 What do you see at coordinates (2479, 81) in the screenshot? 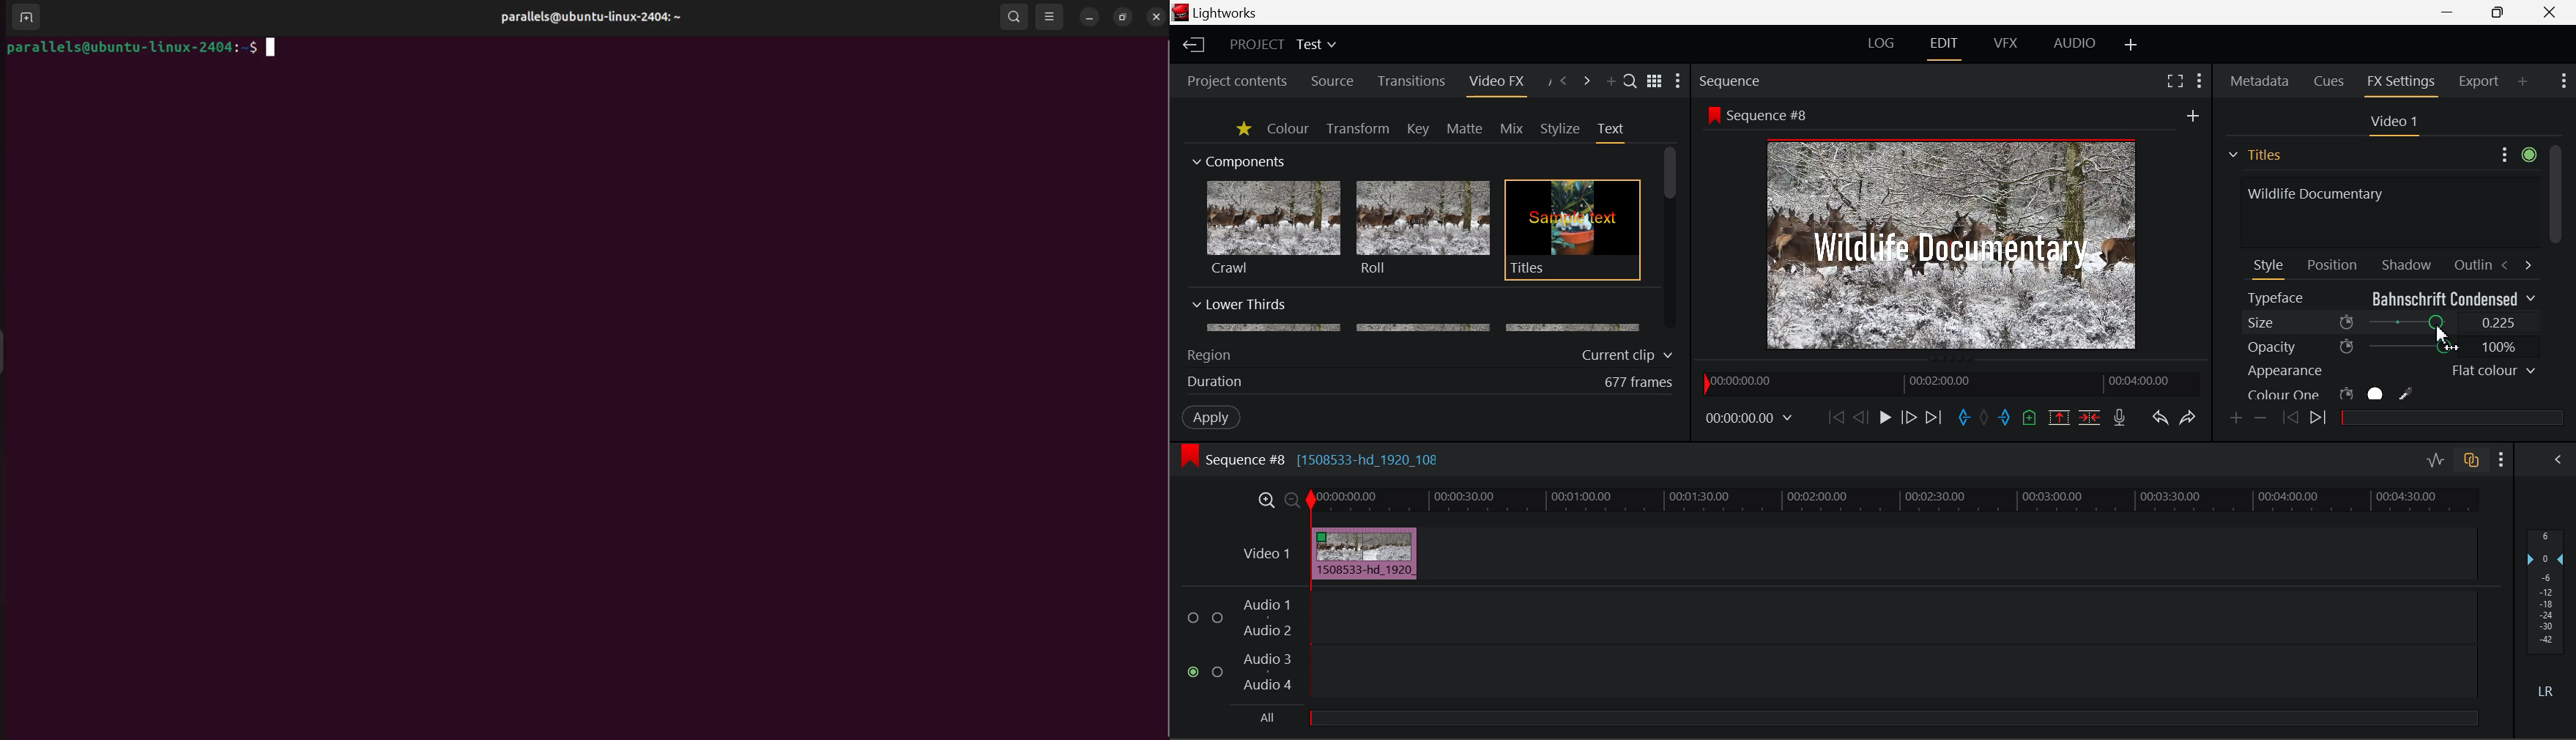
I see `Export` at bounding box center [2479, 81].